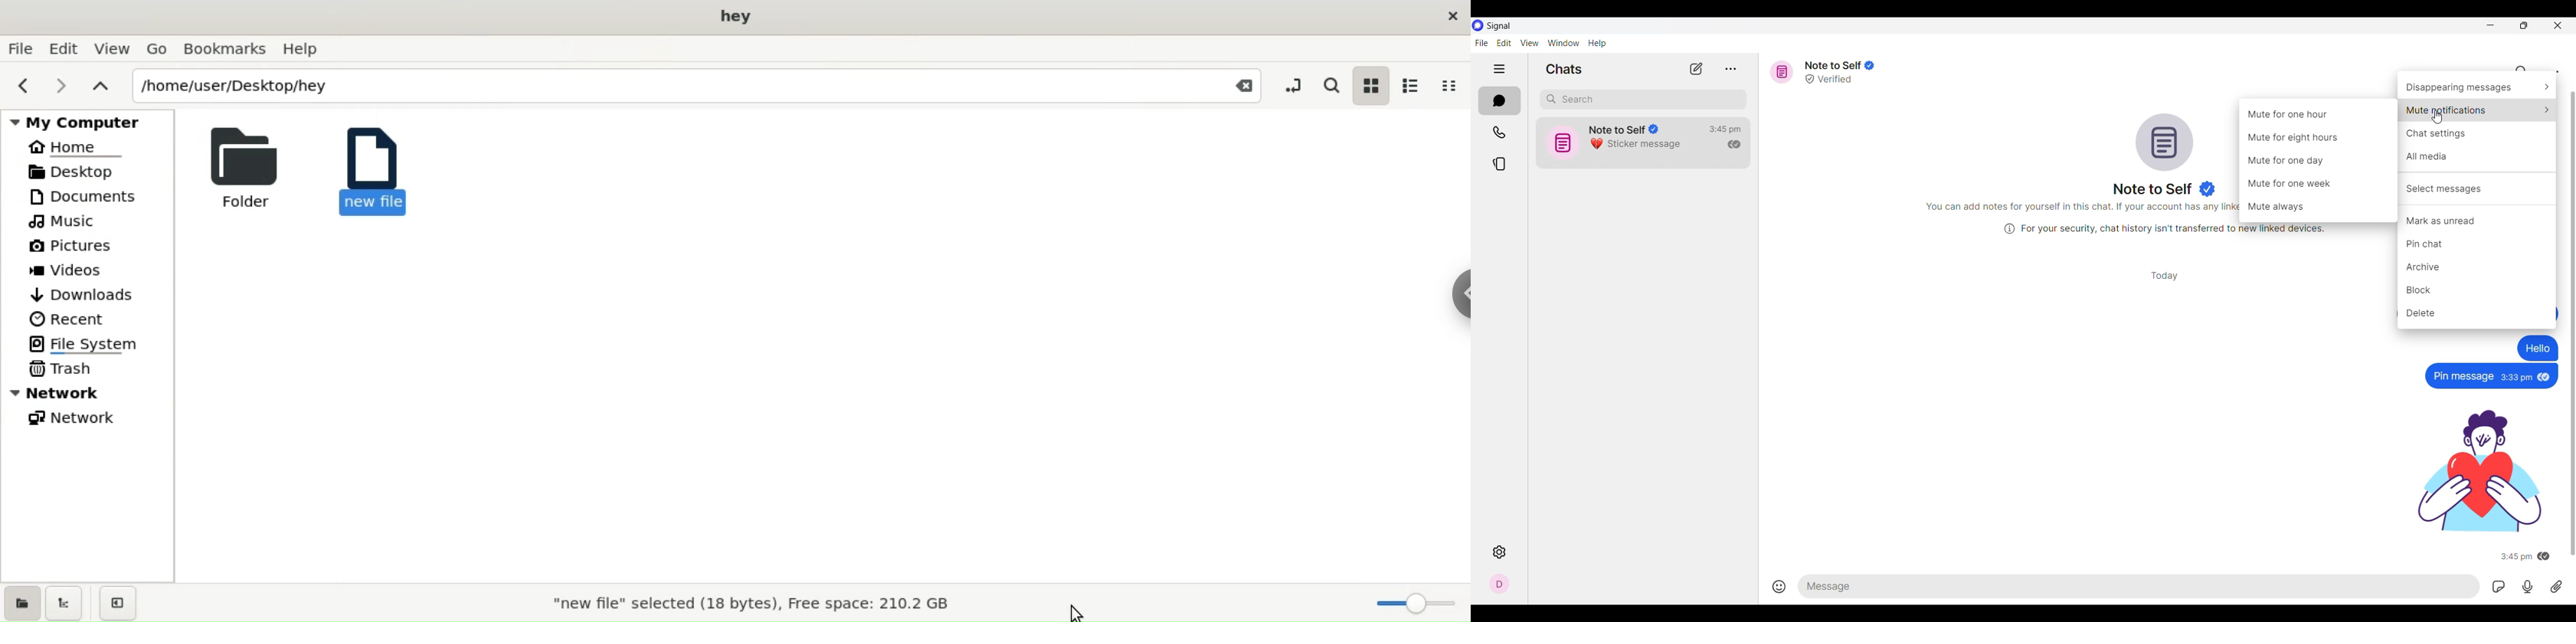  Describe the element at coordinates (1597, 43) in the screenshot. I see `Help menu` at that location.